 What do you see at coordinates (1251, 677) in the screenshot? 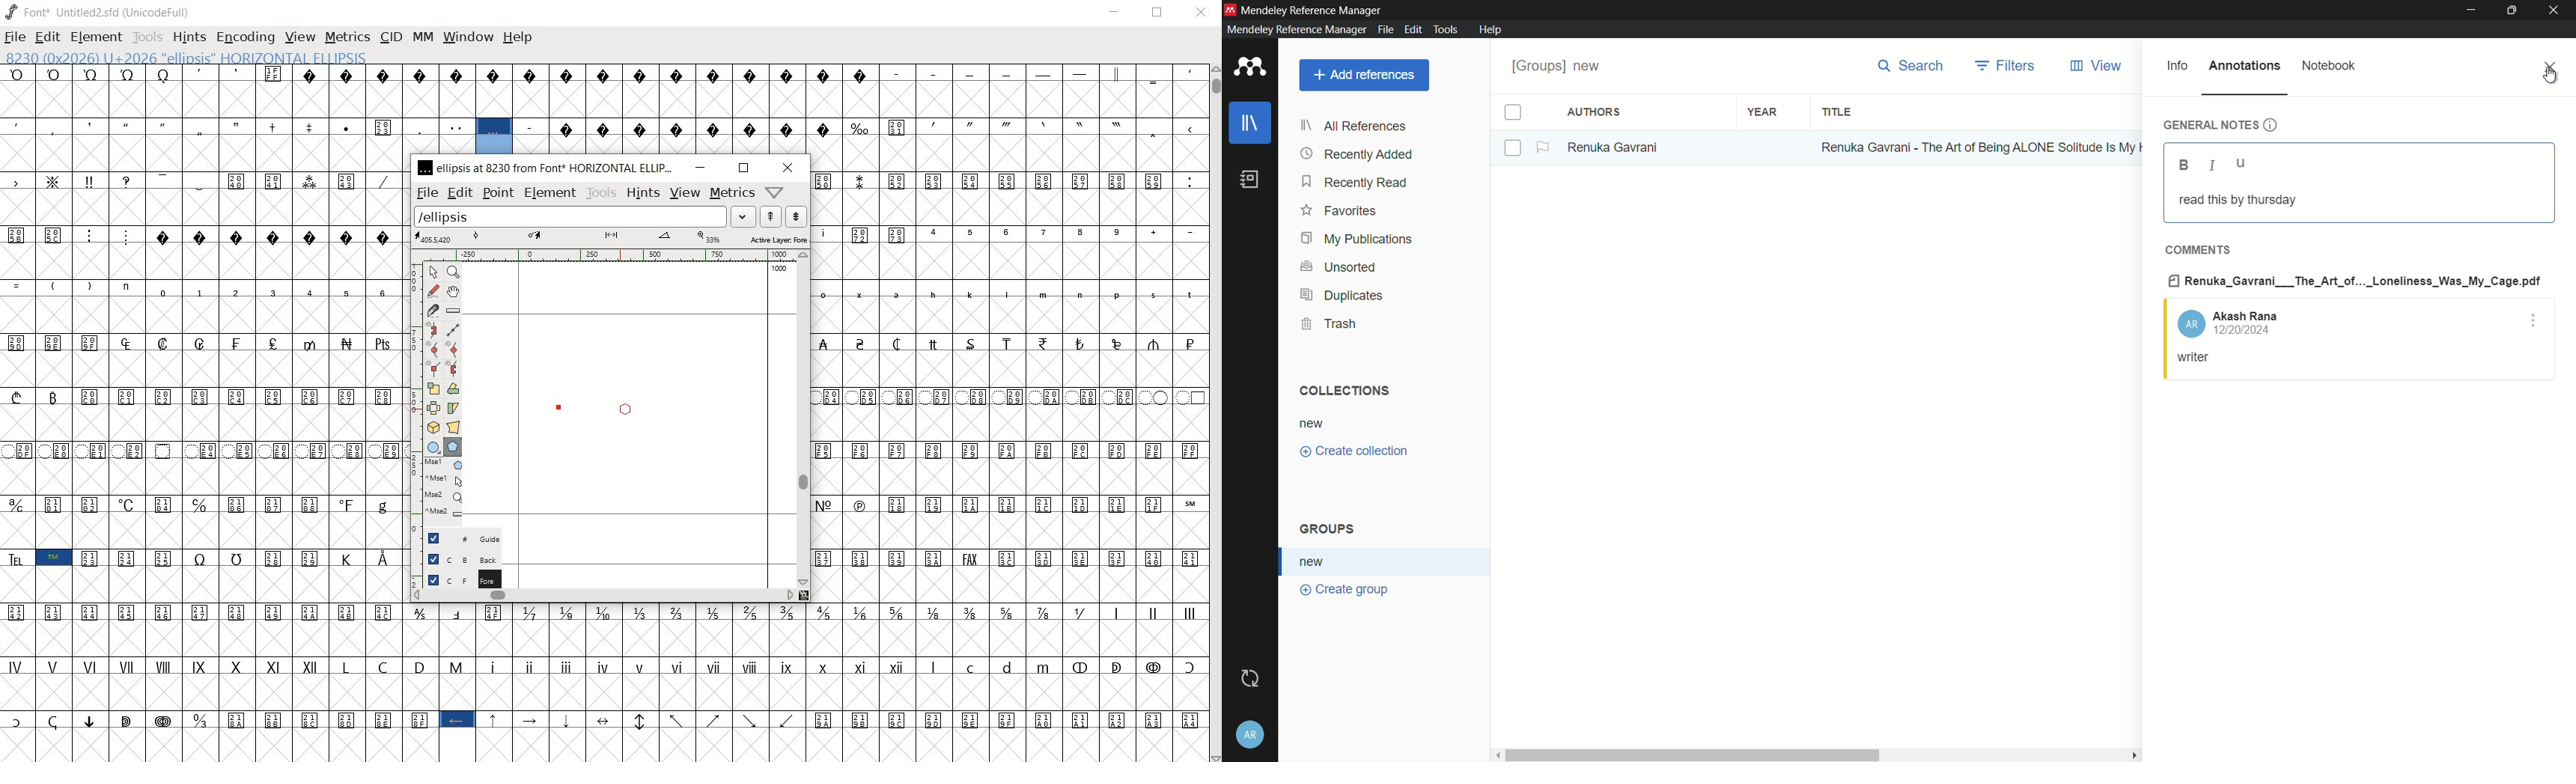
I see `sync` at bounding box center [1251, 677].